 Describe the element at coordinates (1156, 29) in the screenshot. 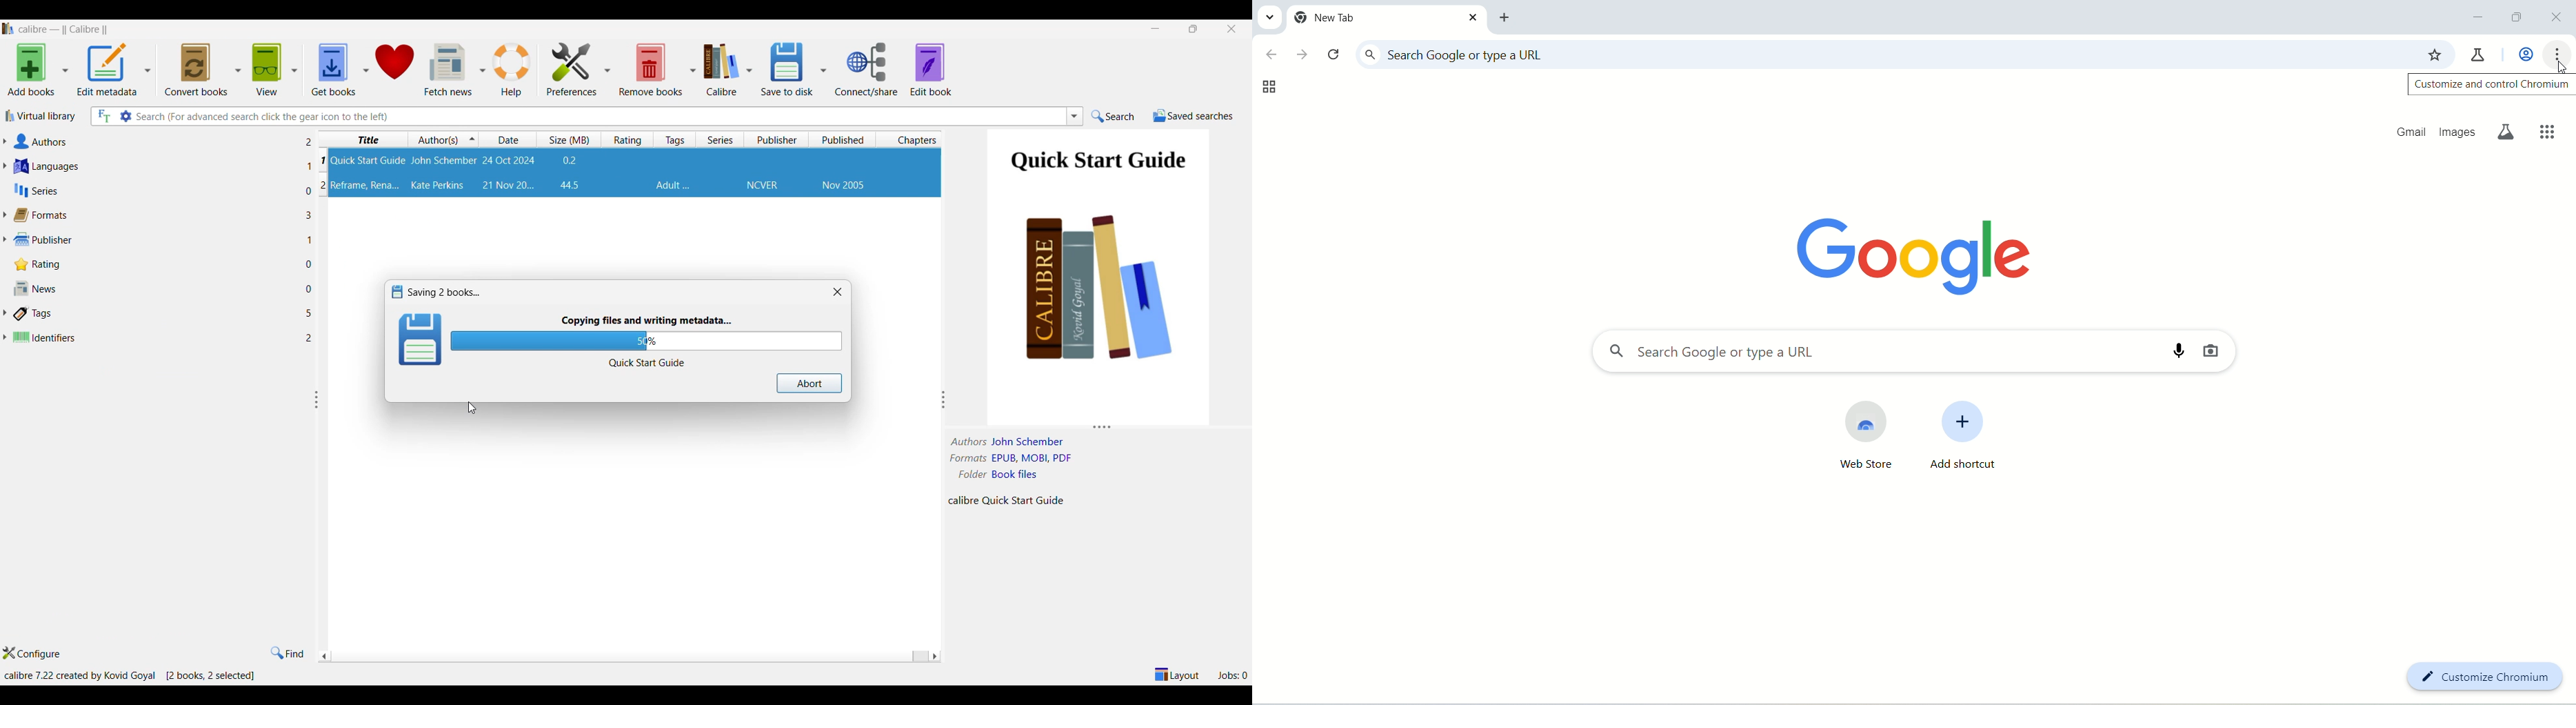

I see `Minimize` at that location.